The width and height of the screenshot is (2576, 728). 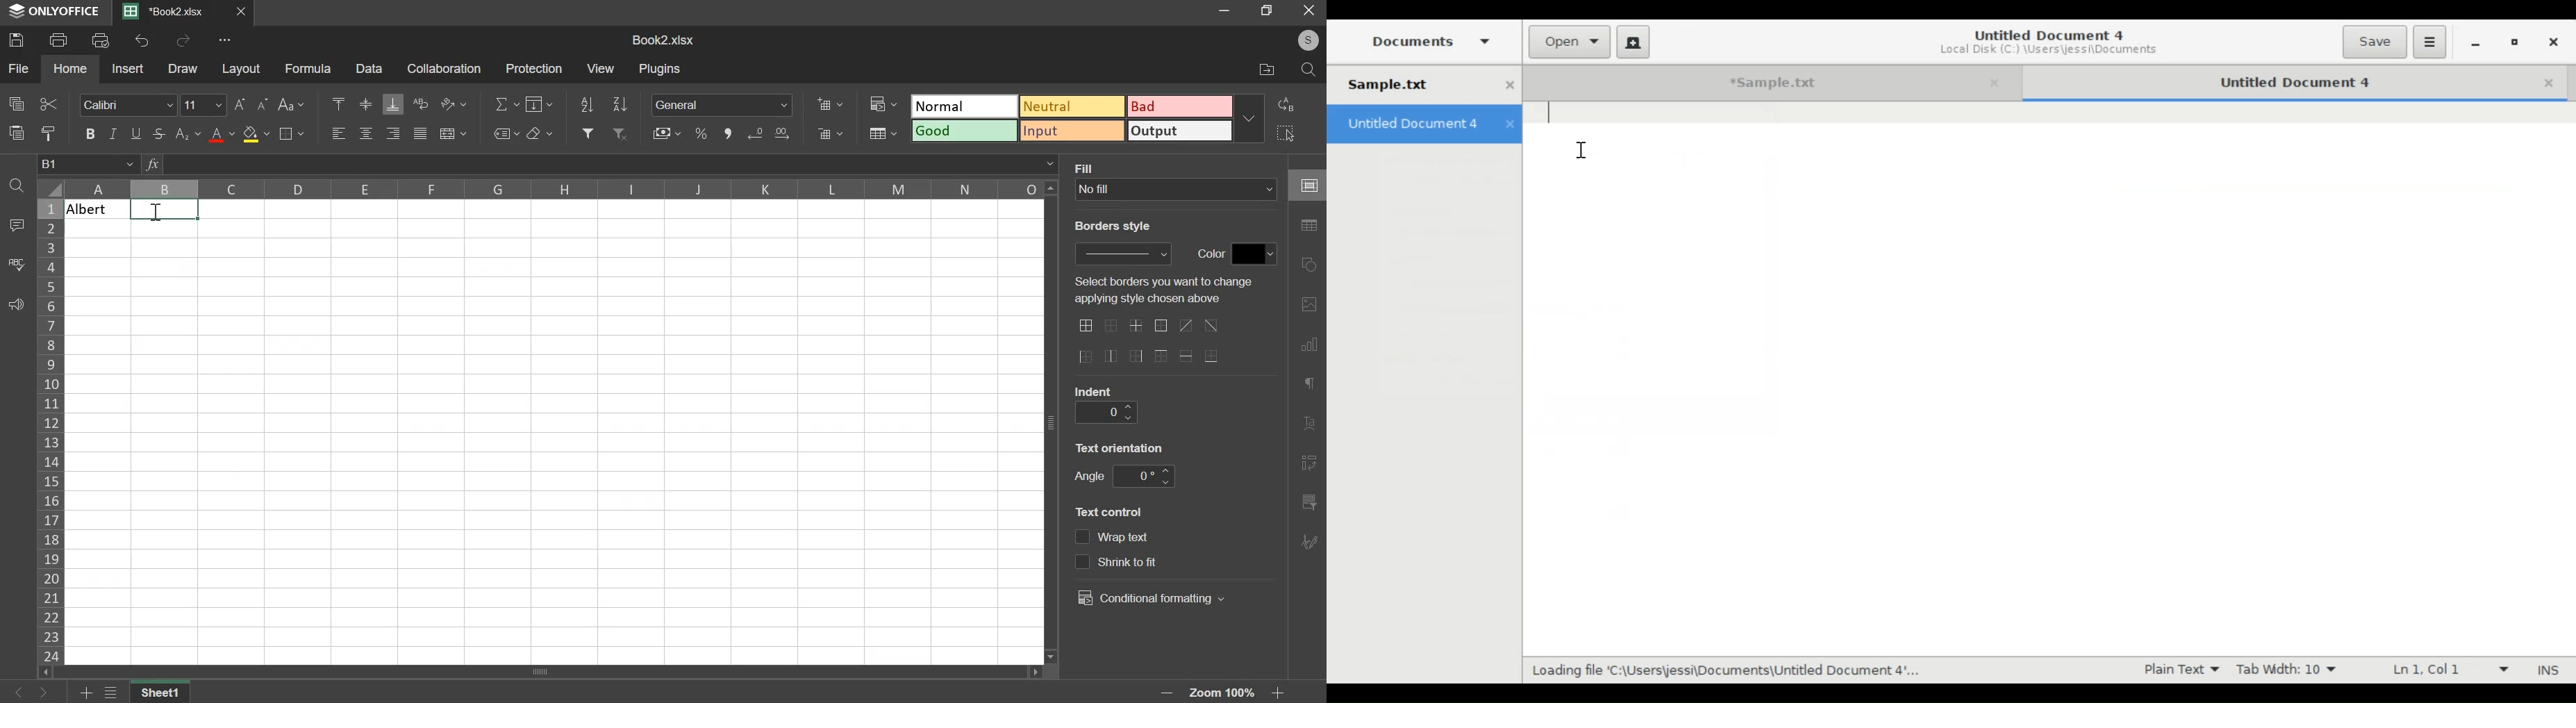 I want to click on scroll bar, so click(x=544, y=674).